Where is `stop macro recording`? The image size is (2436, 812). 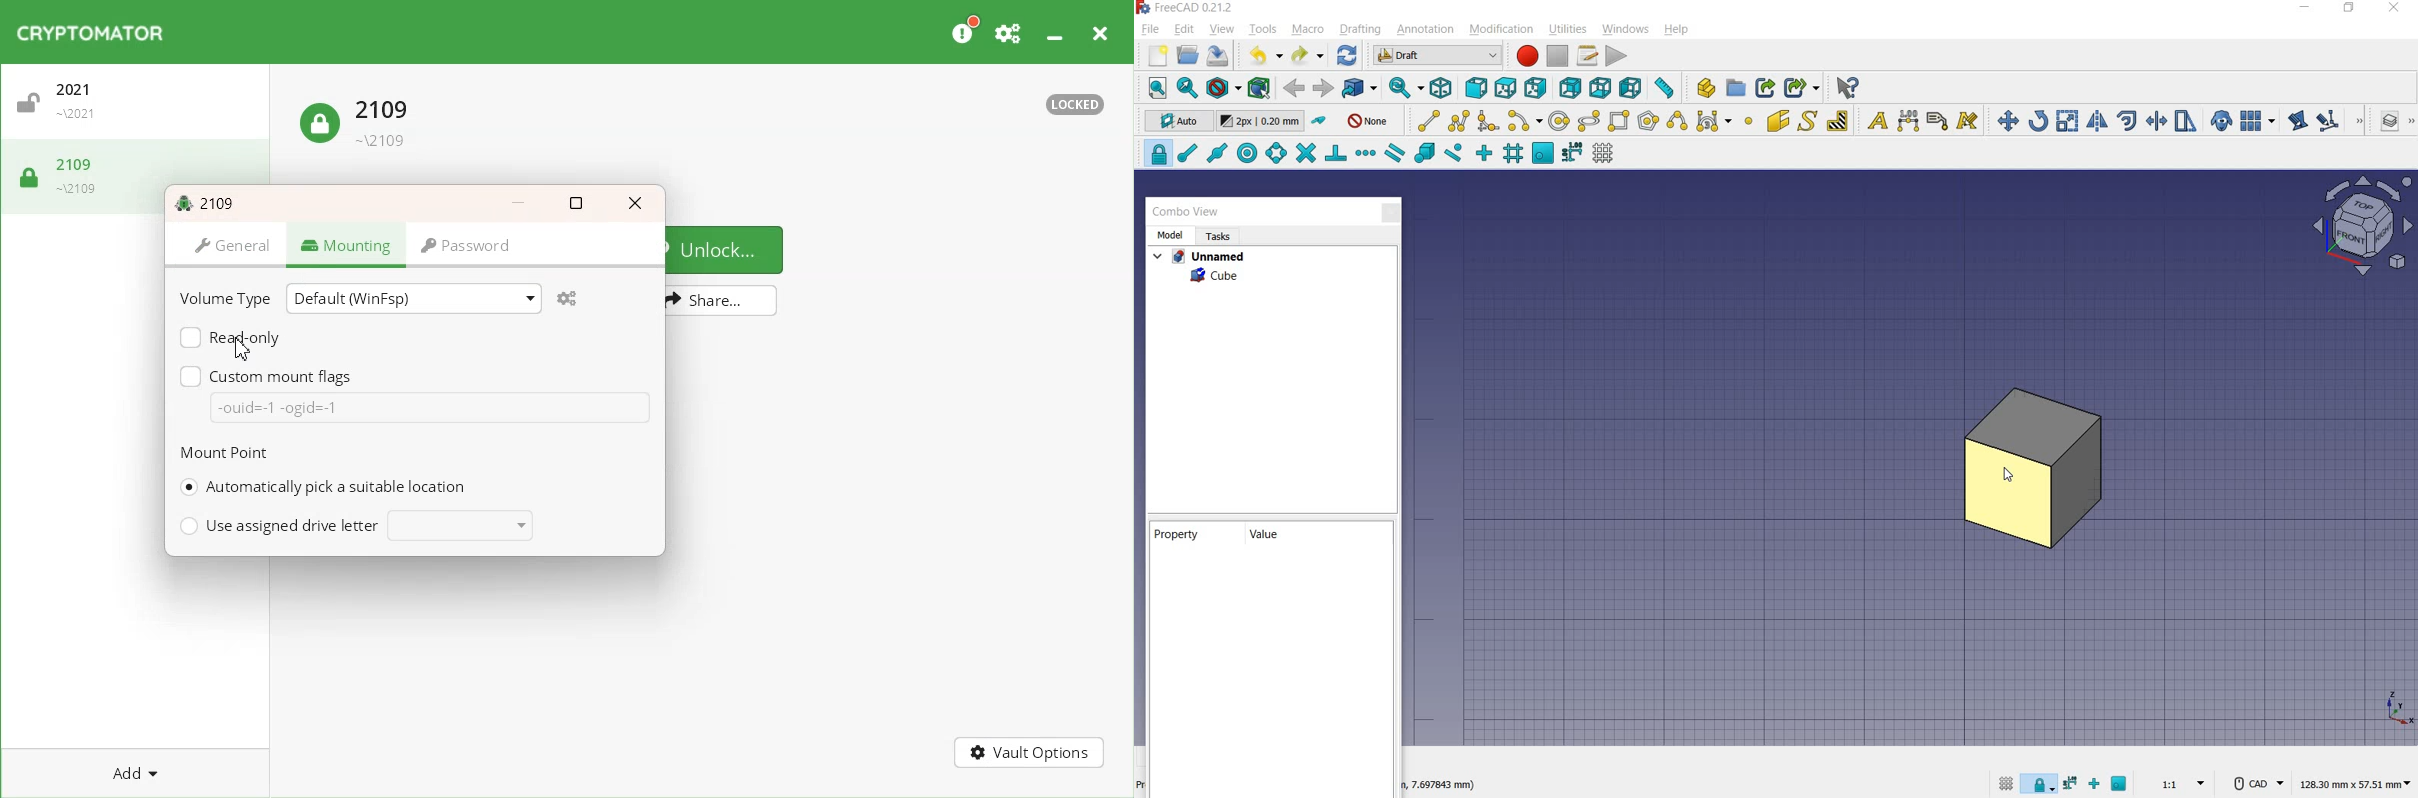 stop macro recording is located at coordinates (1555, 57).